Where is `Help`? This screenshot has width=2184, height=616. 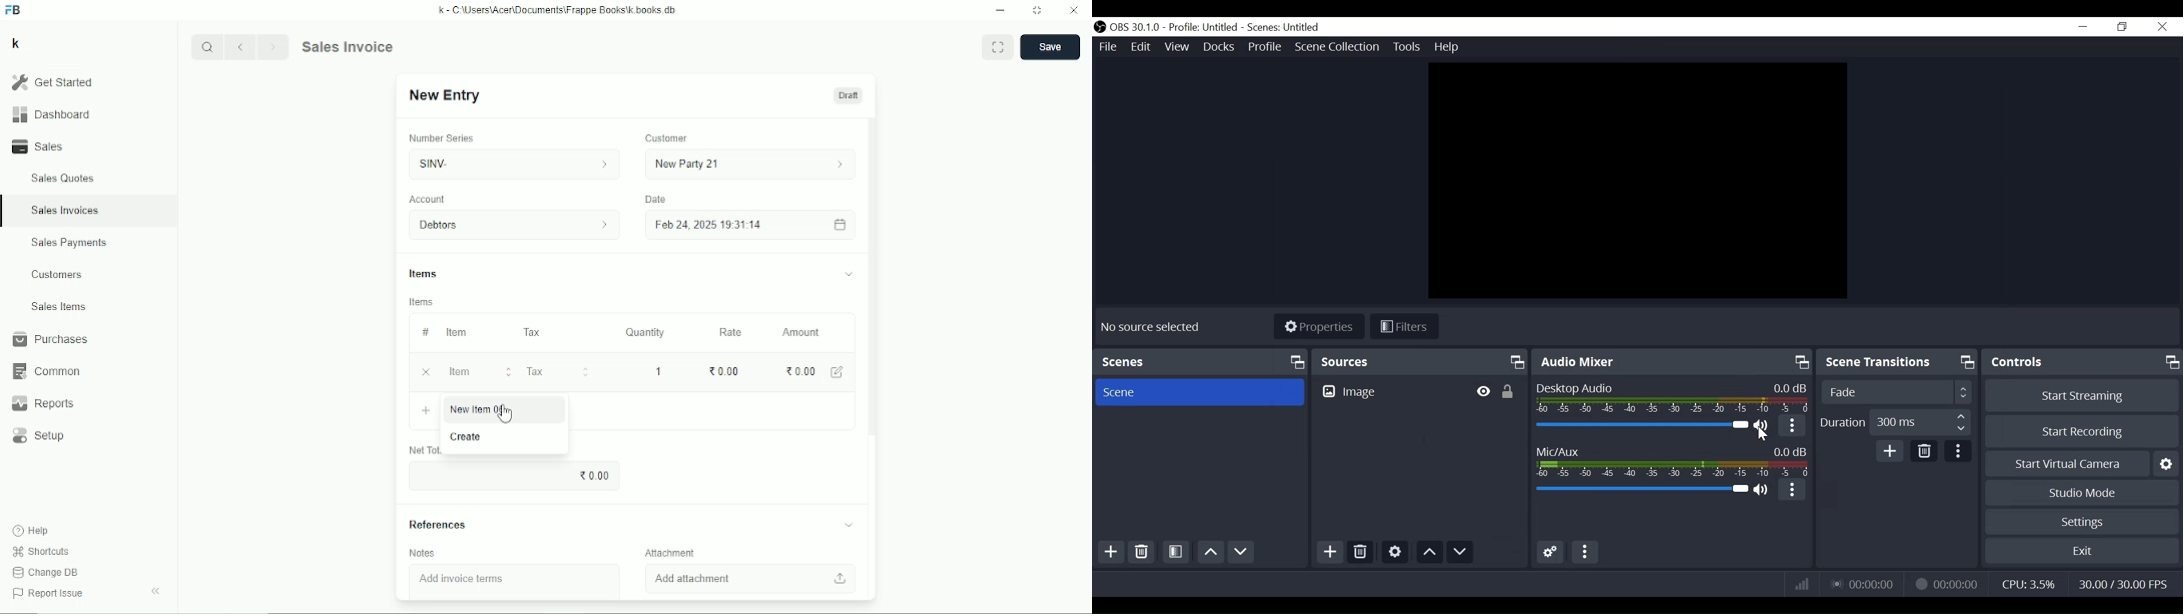 Help is located at coordinates (1448, 47).